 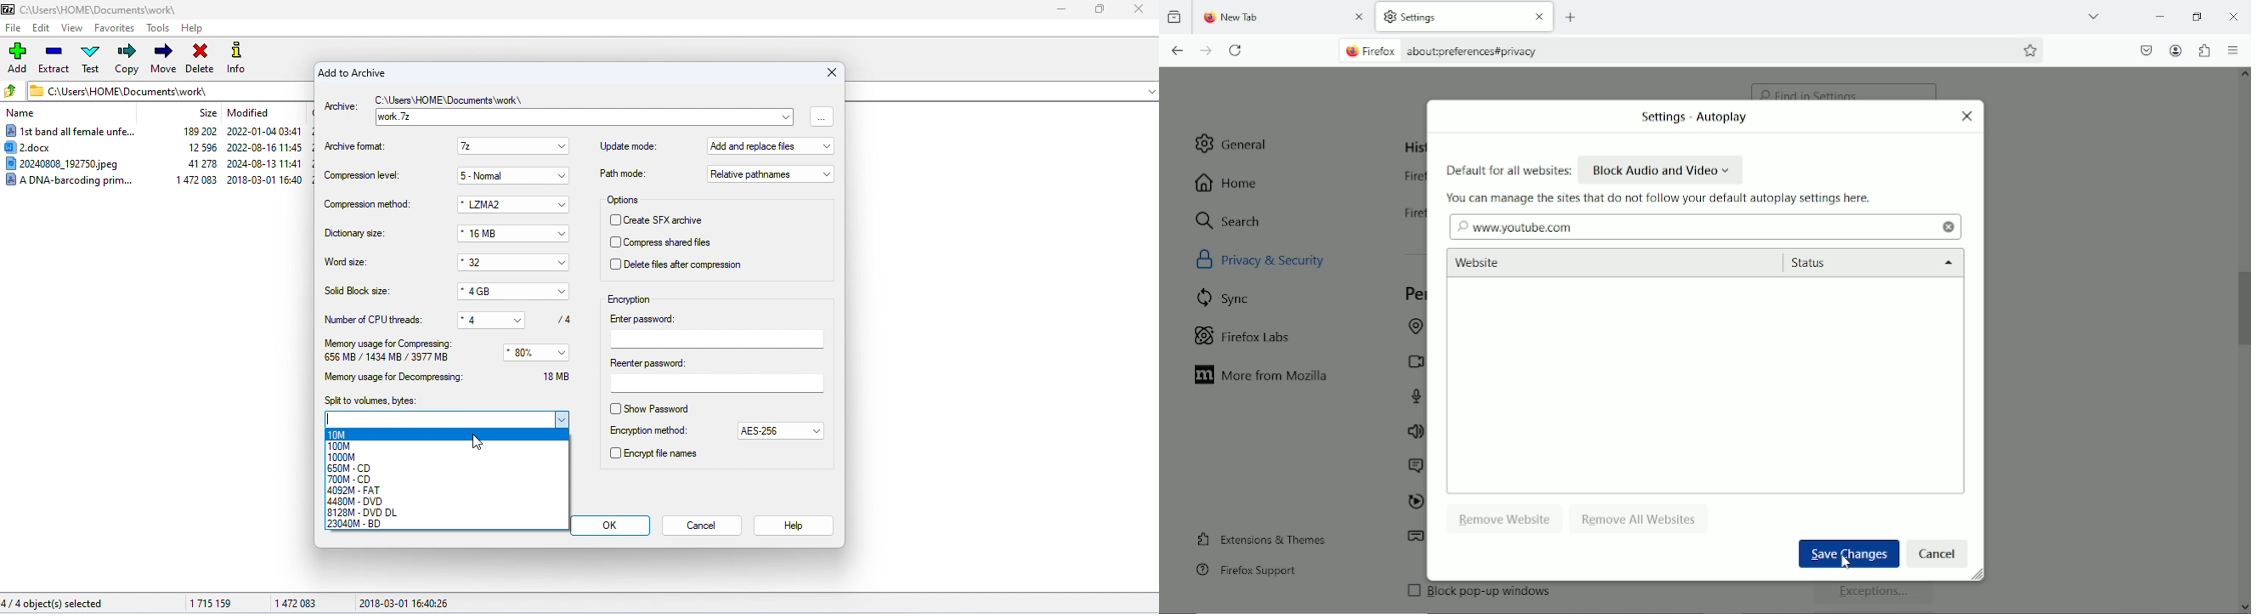 I want to click on vertical scroll bar, so click(x=2244, y=305).